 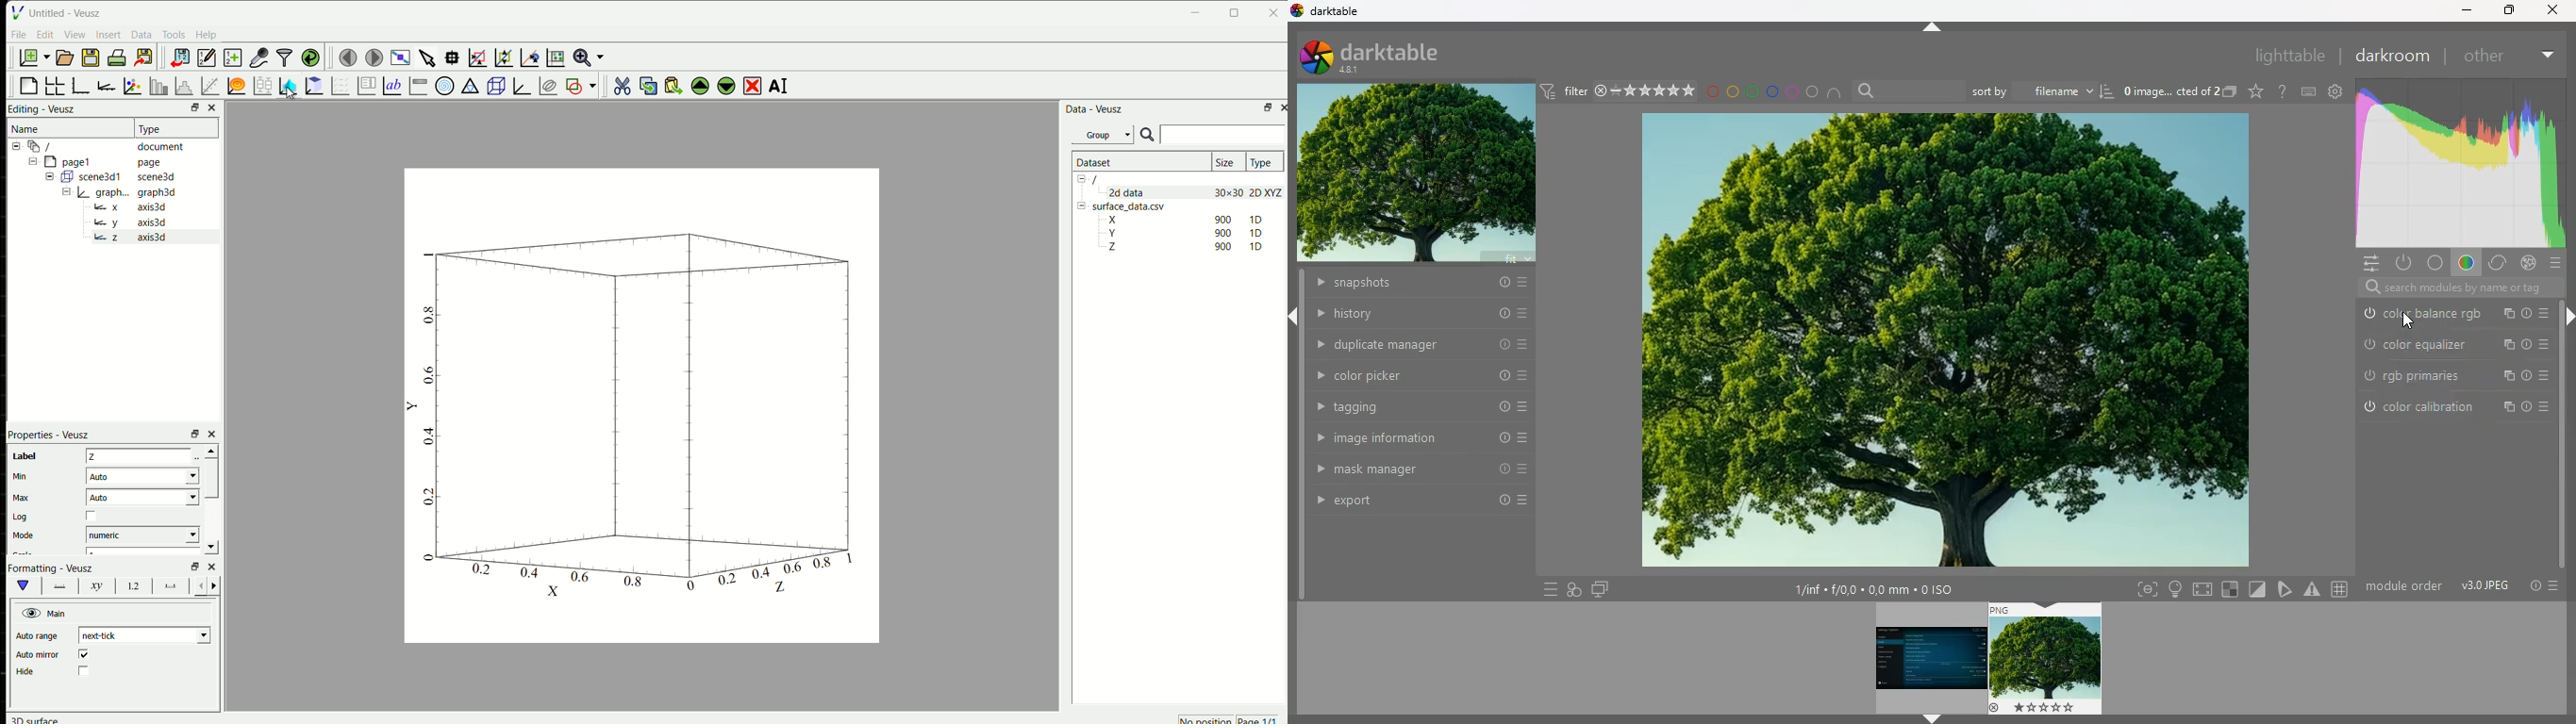 What do you see at coordinates (478, 58) in the screenshot?
I see `draw a rectangle to zoom graph axes` at bounding box center [478, 58].